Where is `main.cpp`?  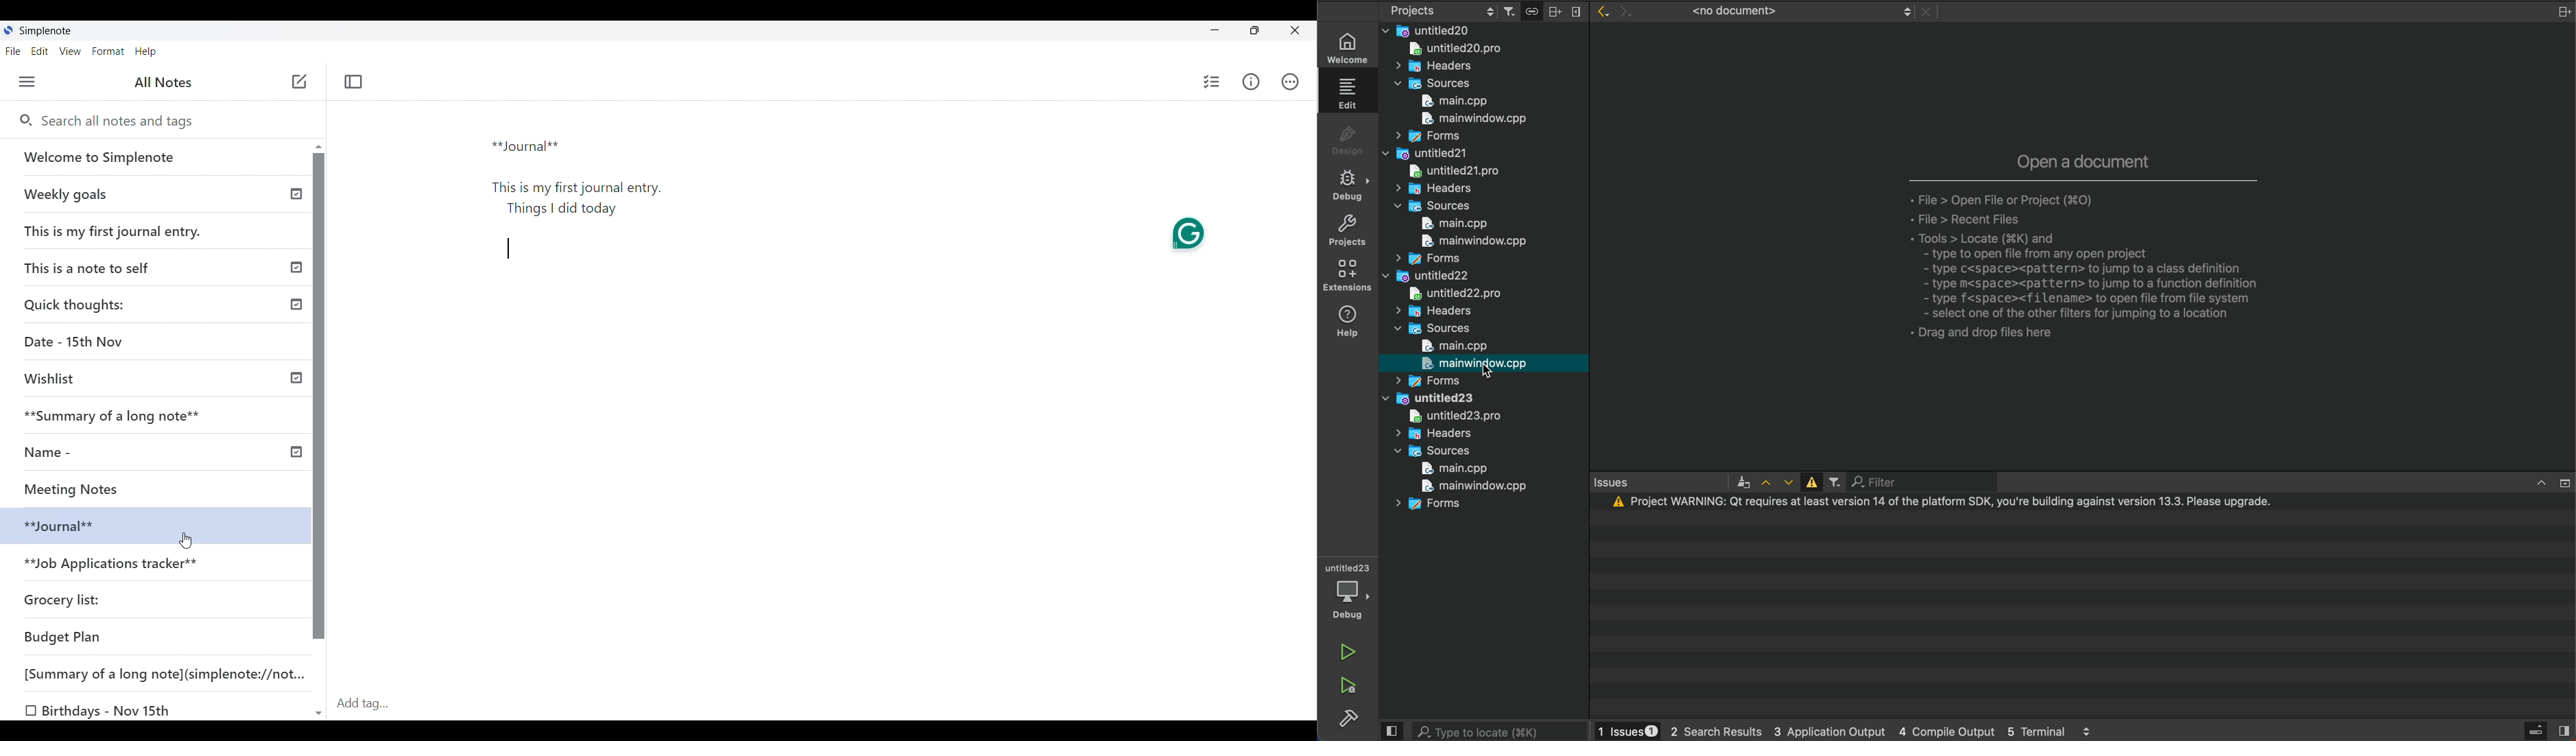 main.cpp is located at coordinates (1451, 346).